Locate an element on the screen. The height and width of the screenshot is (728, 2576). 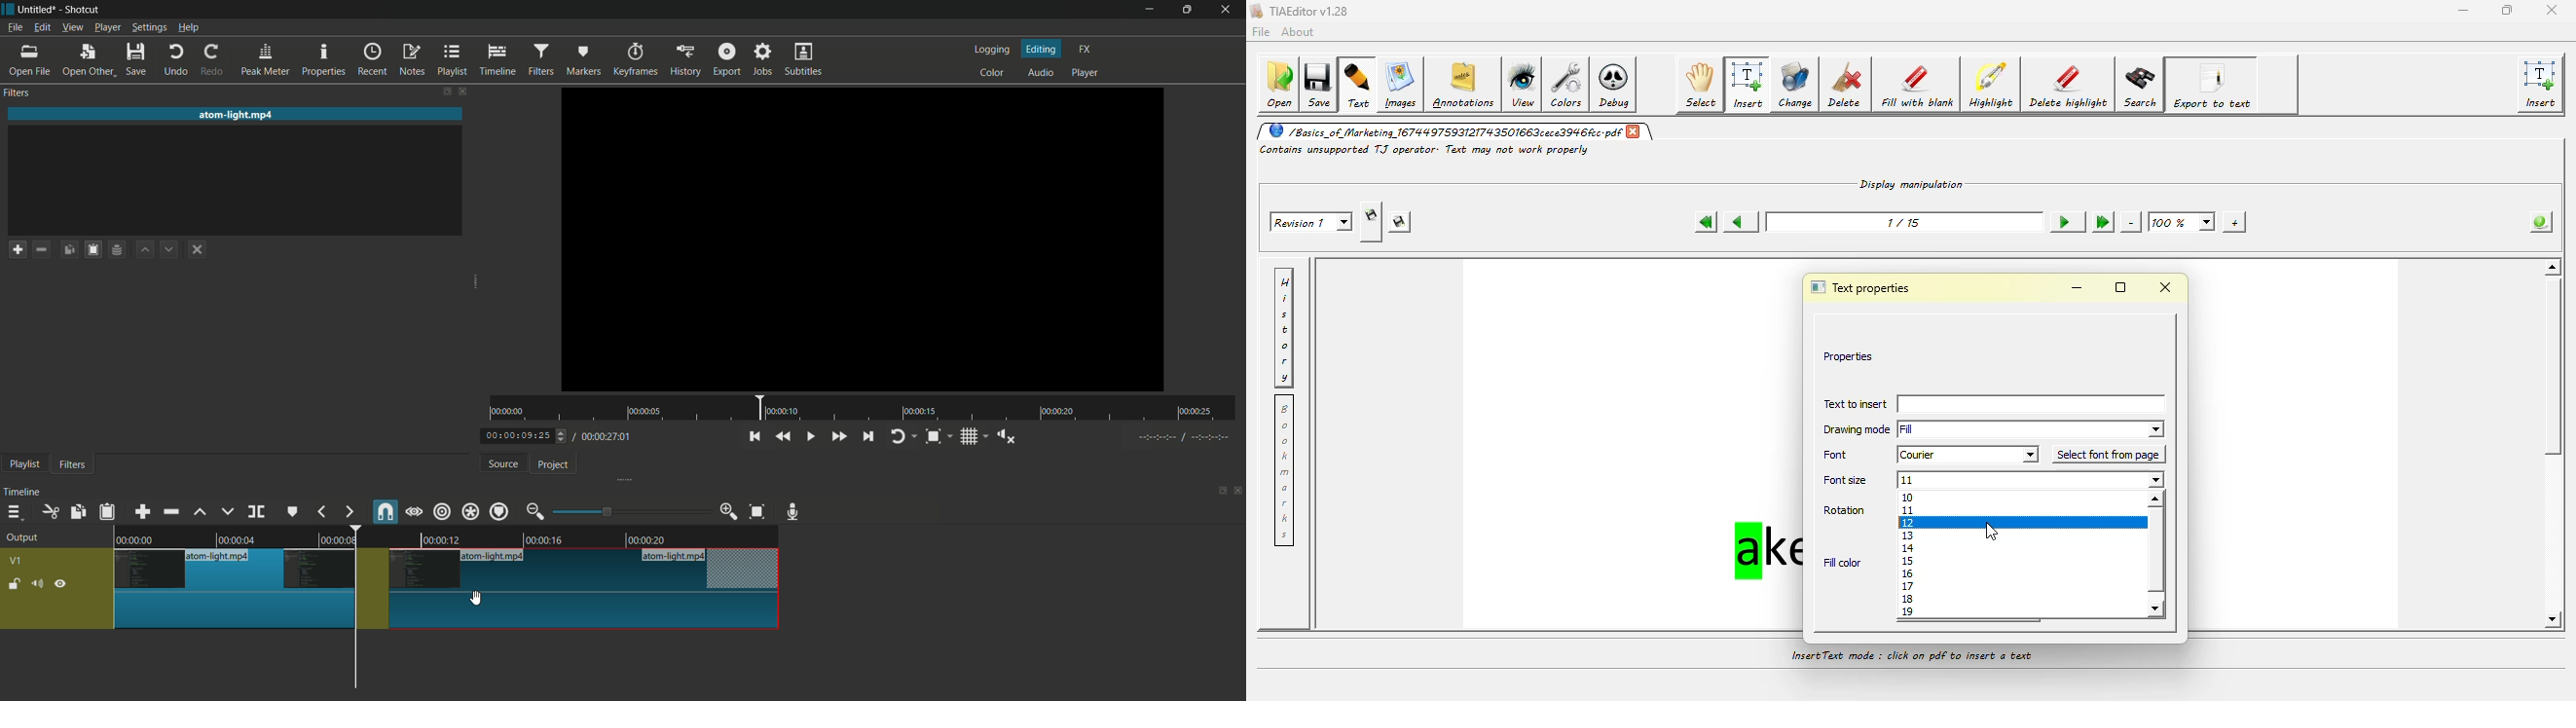
player is located at coordinates (1087, 75).